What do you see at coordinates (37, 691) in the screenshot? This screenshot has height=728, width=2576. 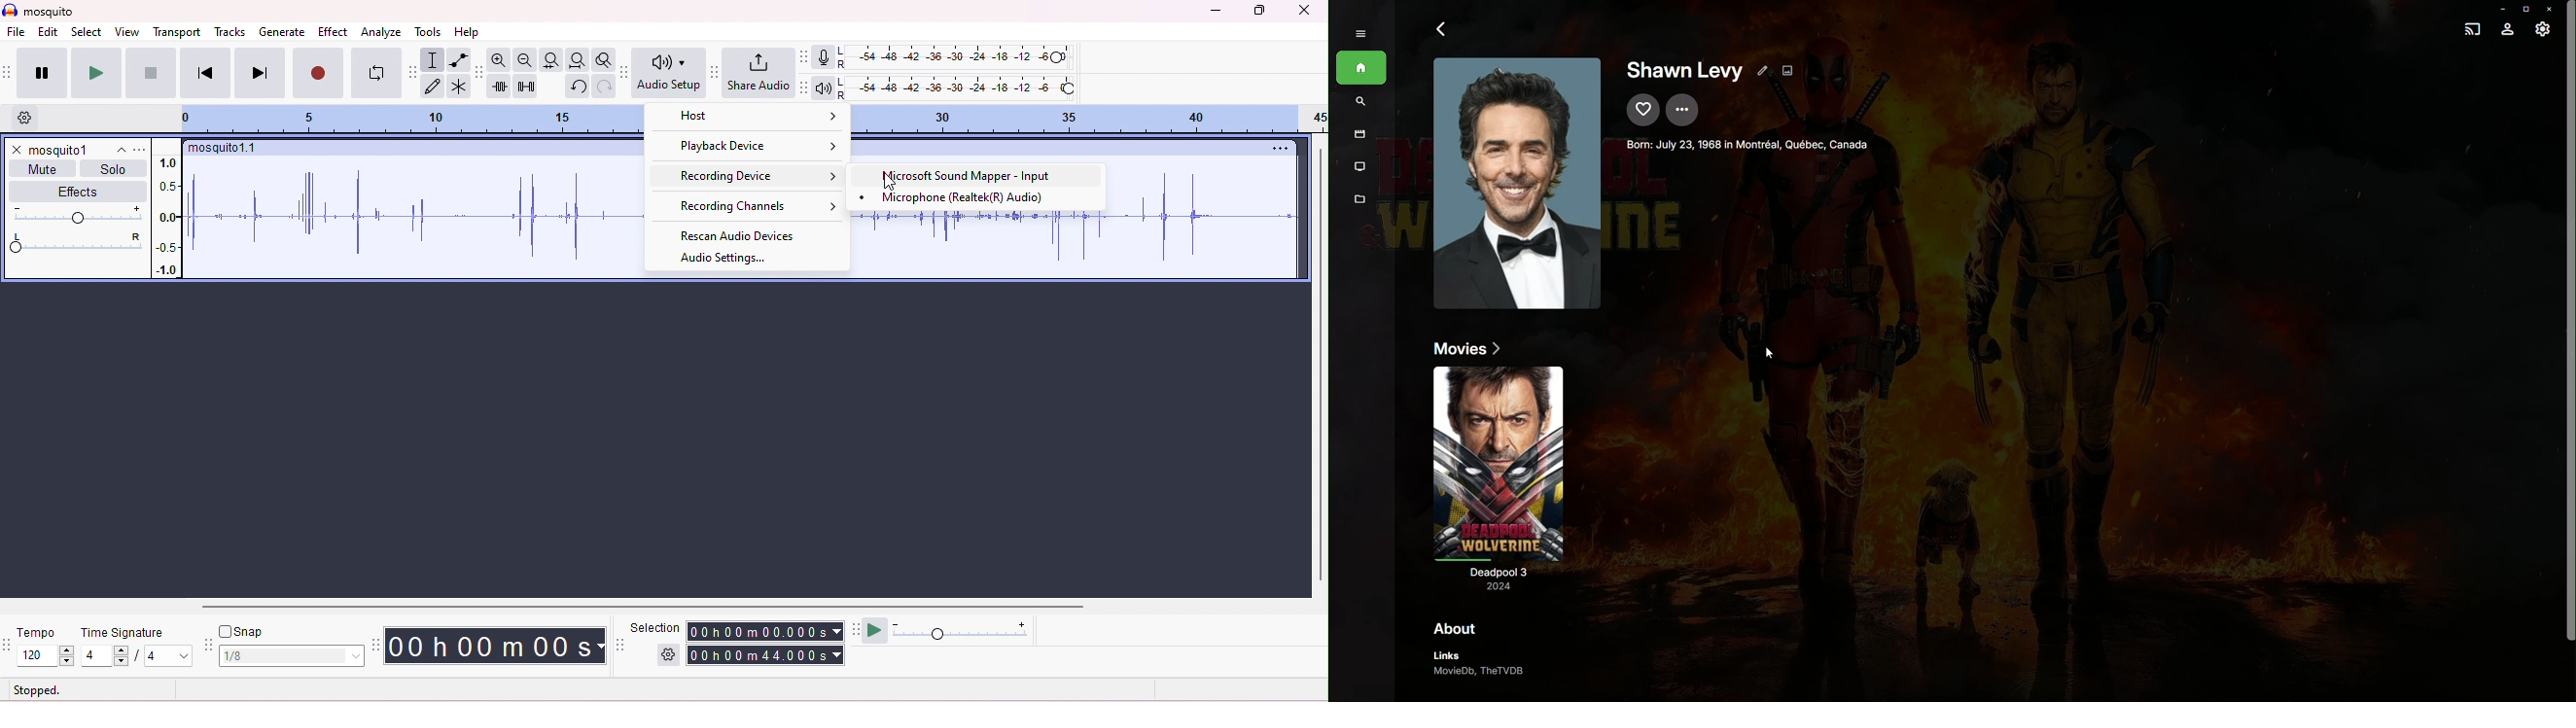 I see `stopped` at bounding box center [37, 691].